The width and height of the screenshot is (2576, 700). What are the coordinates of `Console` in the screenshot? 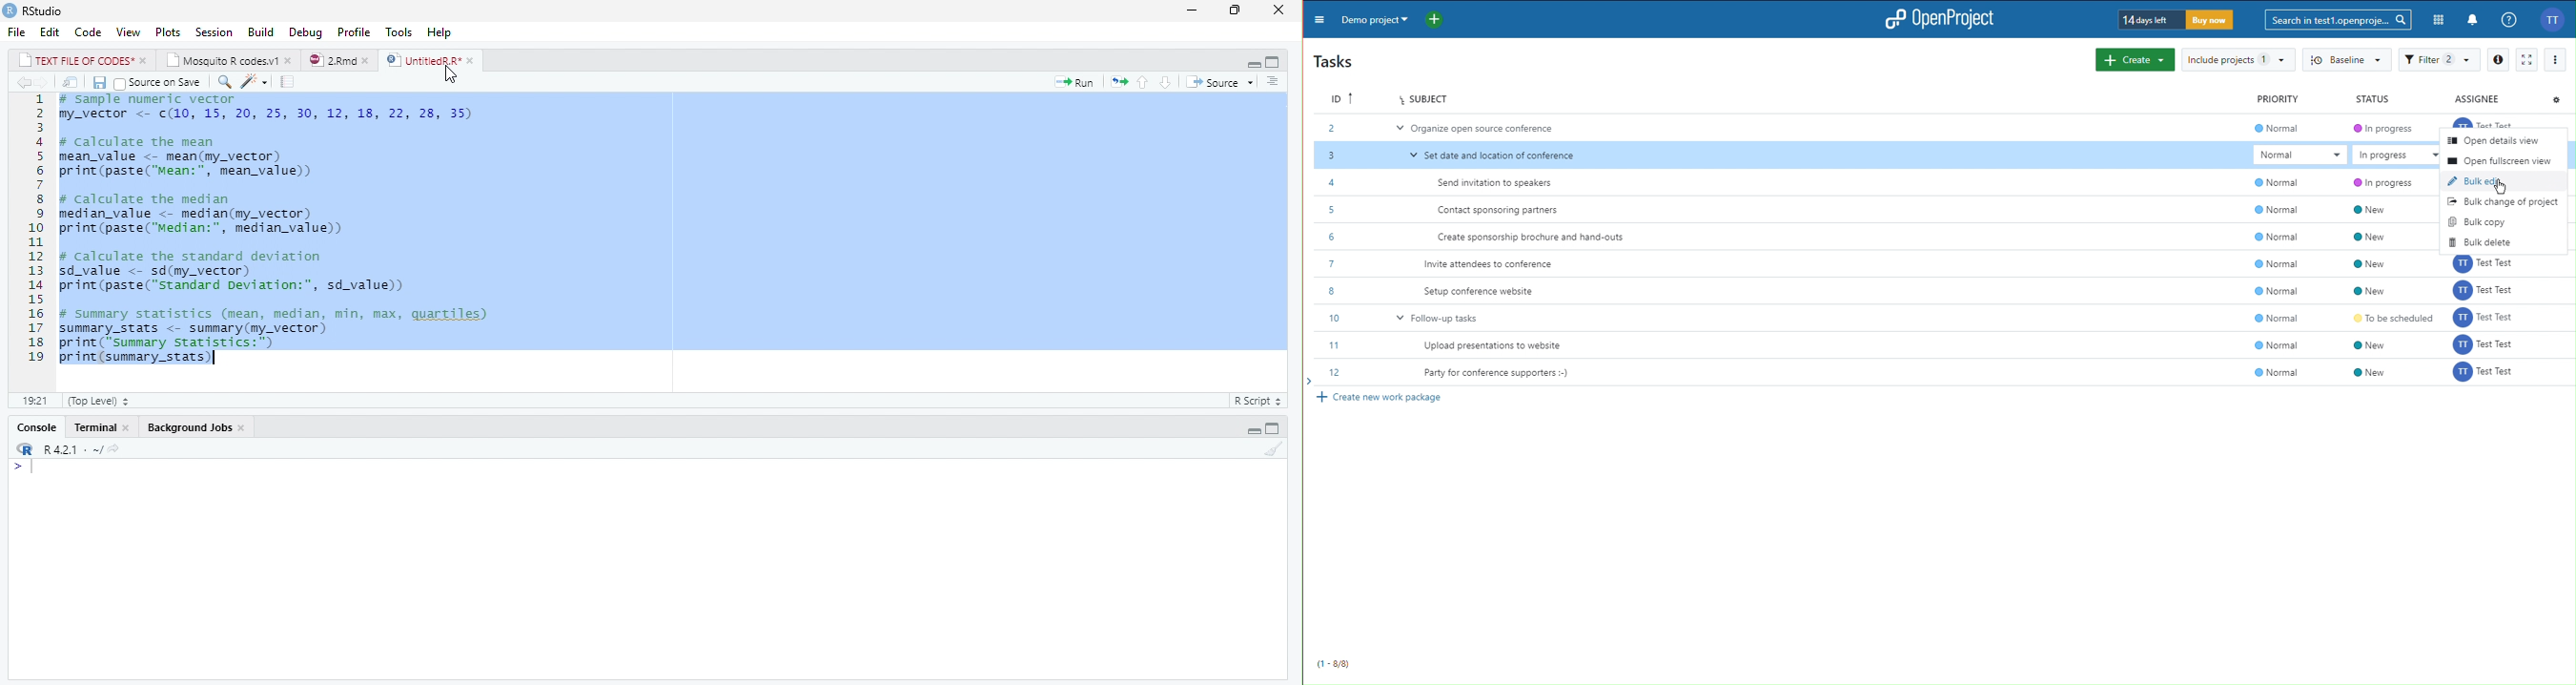 It's located at (39, 428).